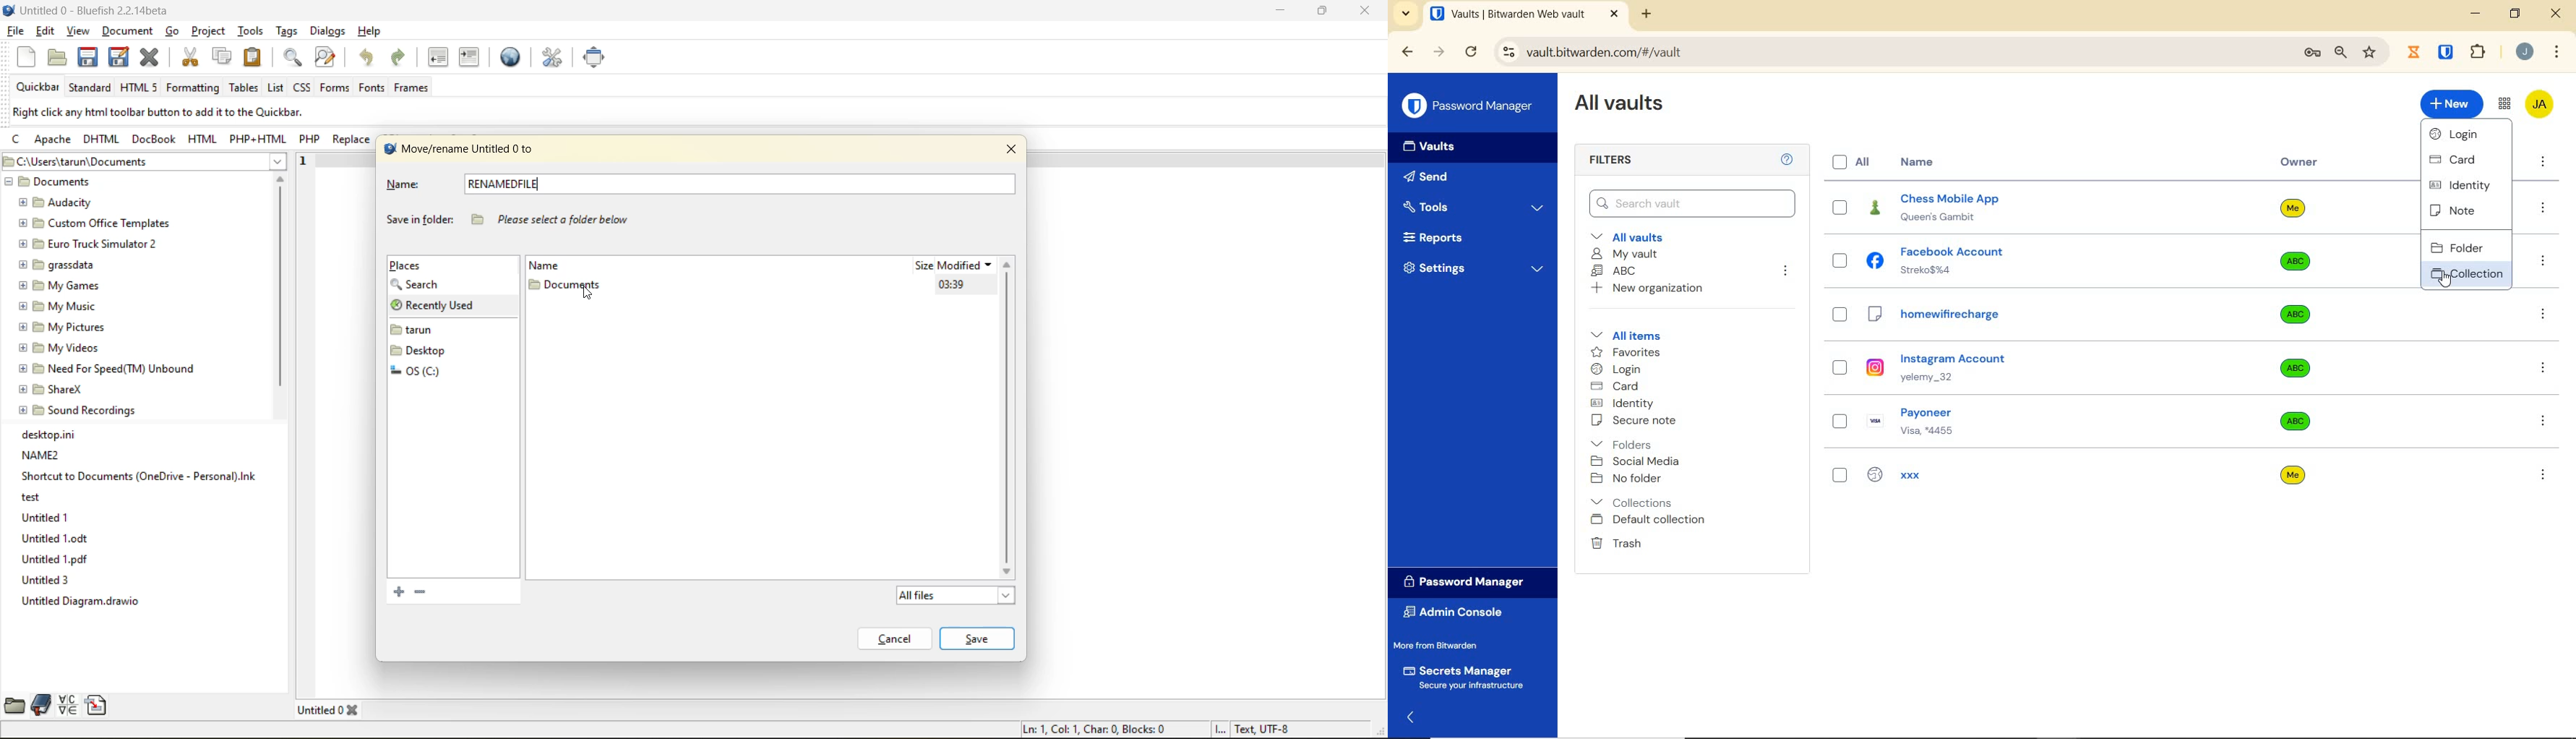 This screenshot has height=756, width=2576. What do you see at coordinates (84, 601) in the screenshot?
I see `Untitled Diagram.drawio` at bounding box center [84, 601].